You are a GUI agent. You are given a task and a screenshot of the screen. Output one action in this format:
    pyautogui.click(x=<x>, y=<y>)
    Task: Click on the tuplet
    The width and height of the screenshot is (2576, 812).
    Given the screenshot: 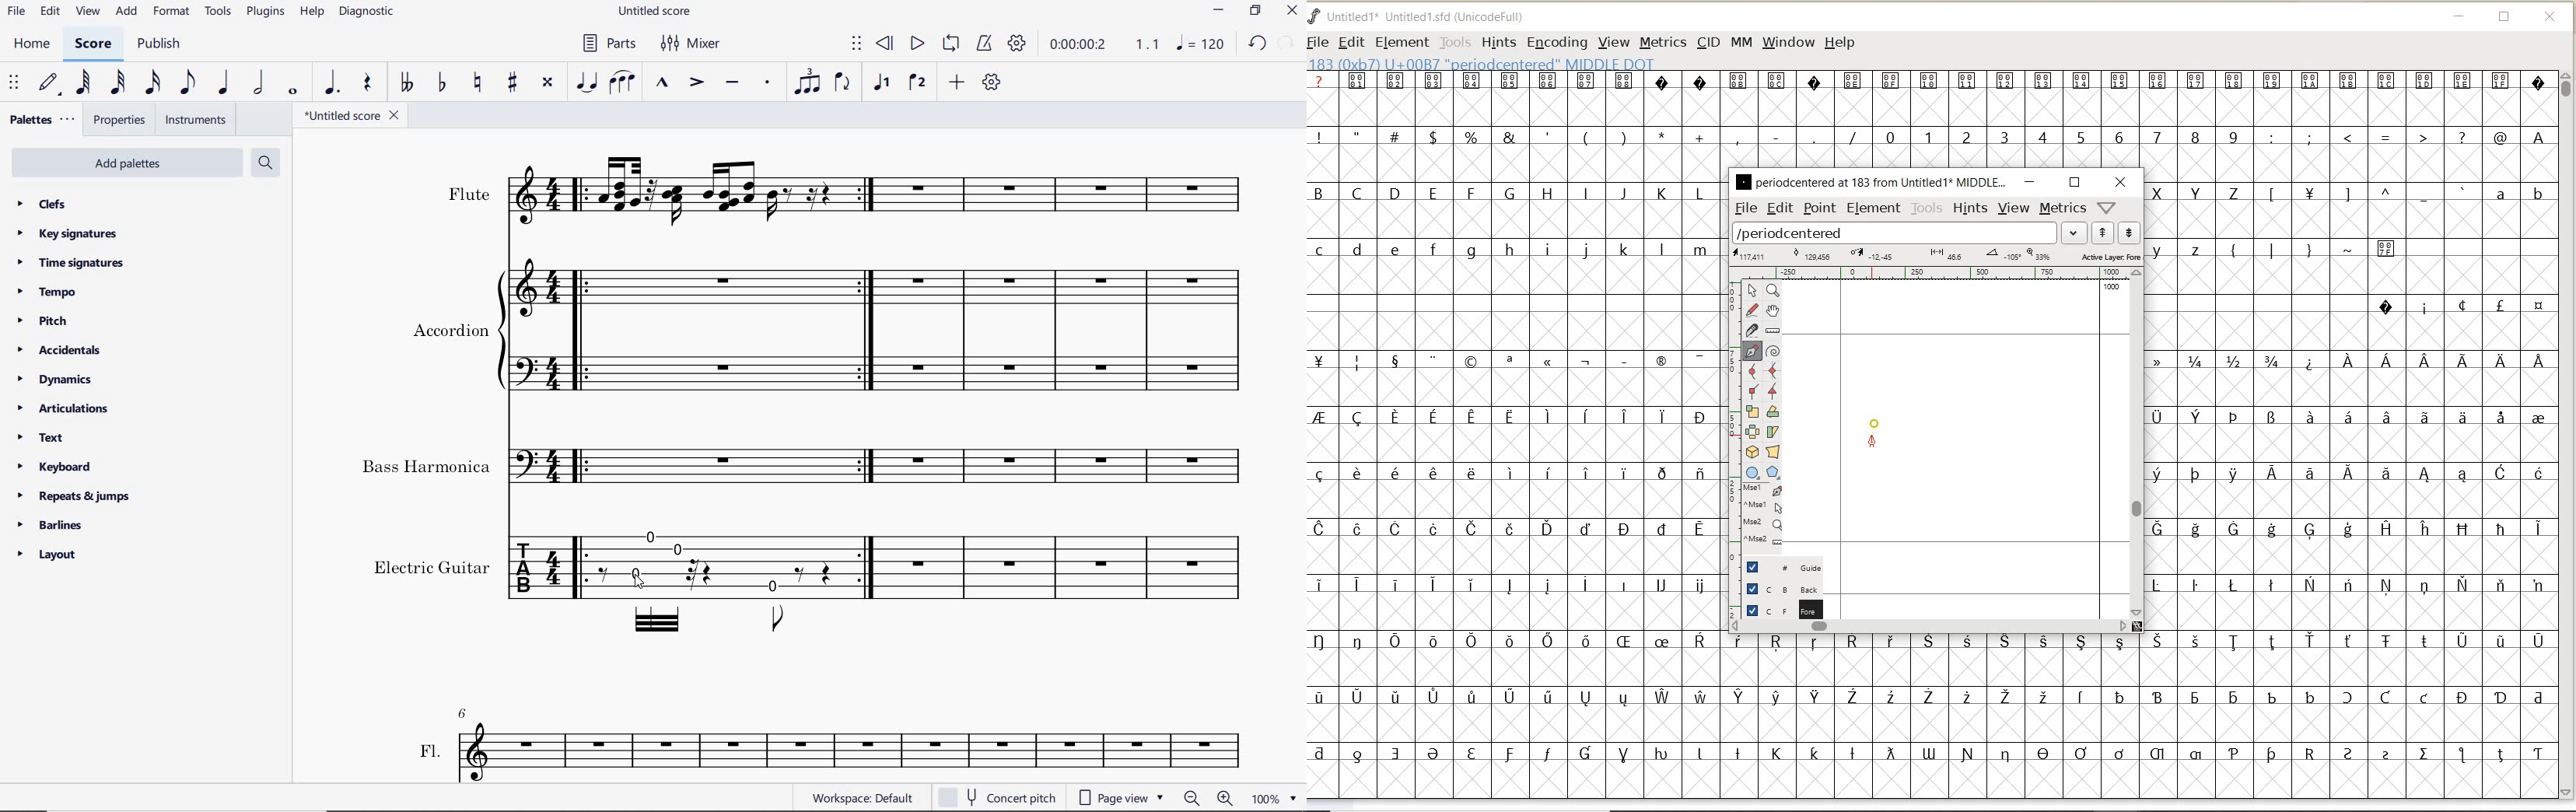 What is the action you would take?
    pyautogui.click(x=803, y=83)
    